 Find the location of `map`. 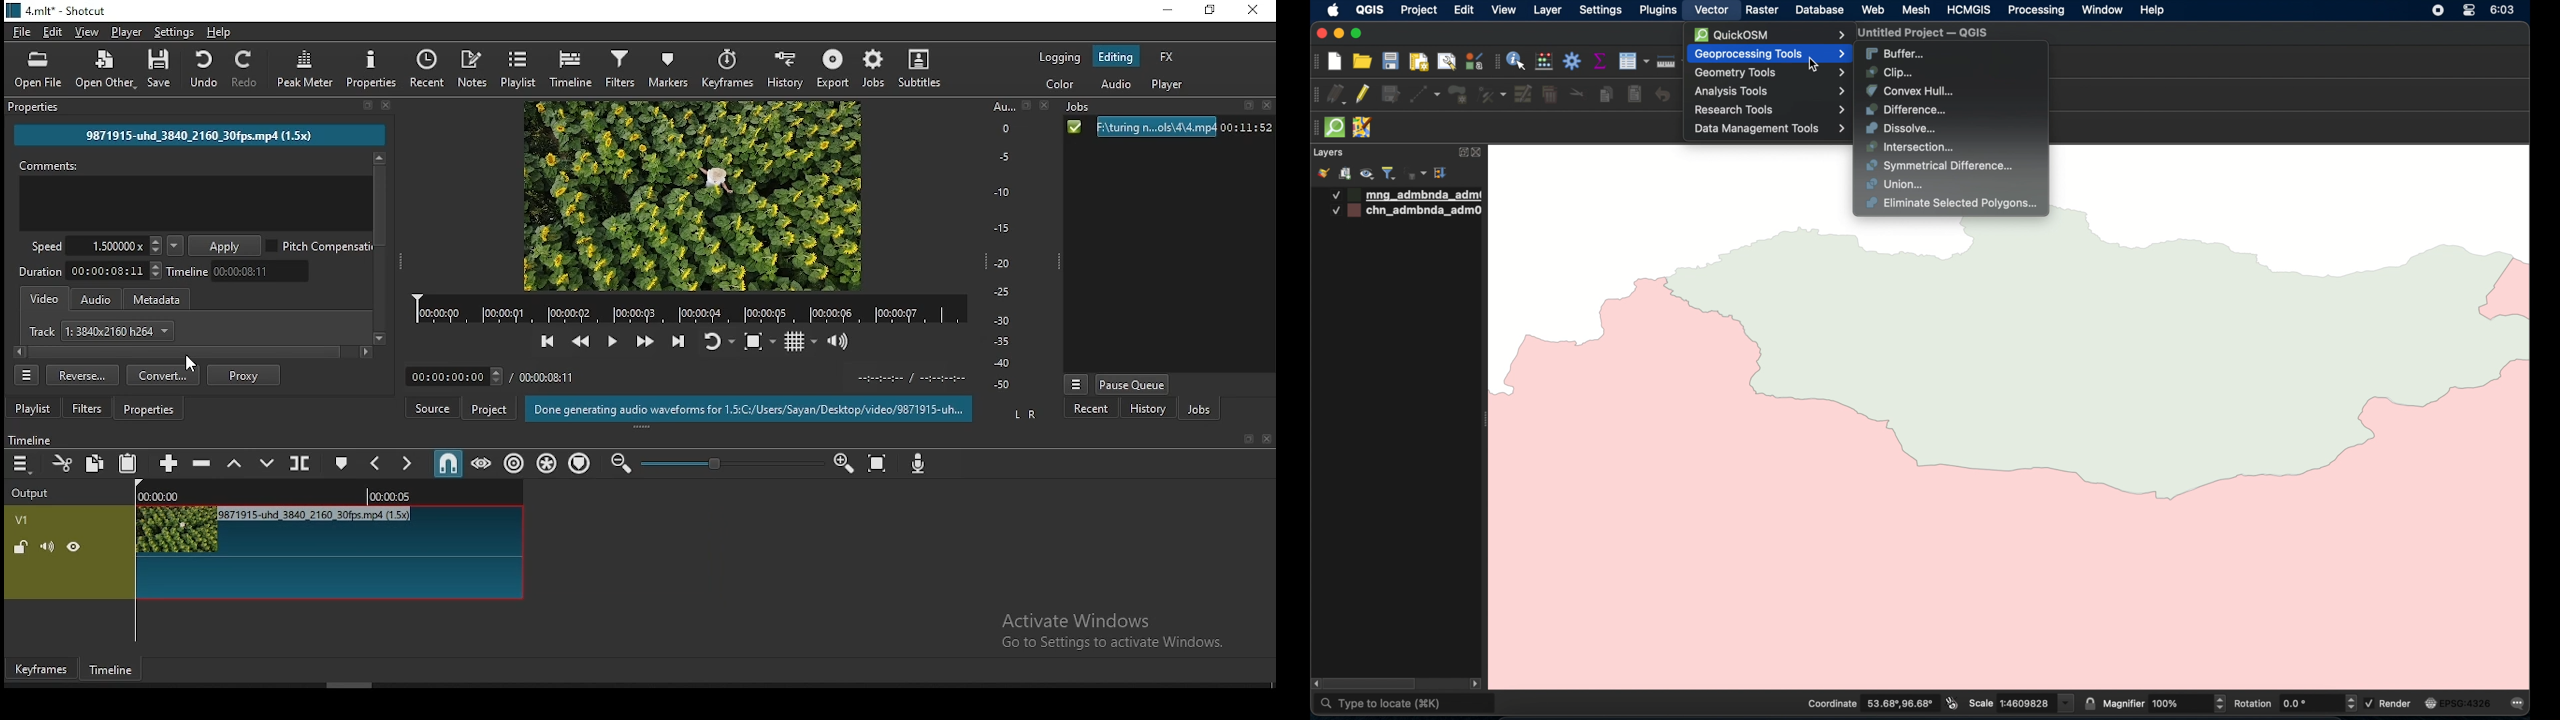

map is located at coordinates (2025, 452).